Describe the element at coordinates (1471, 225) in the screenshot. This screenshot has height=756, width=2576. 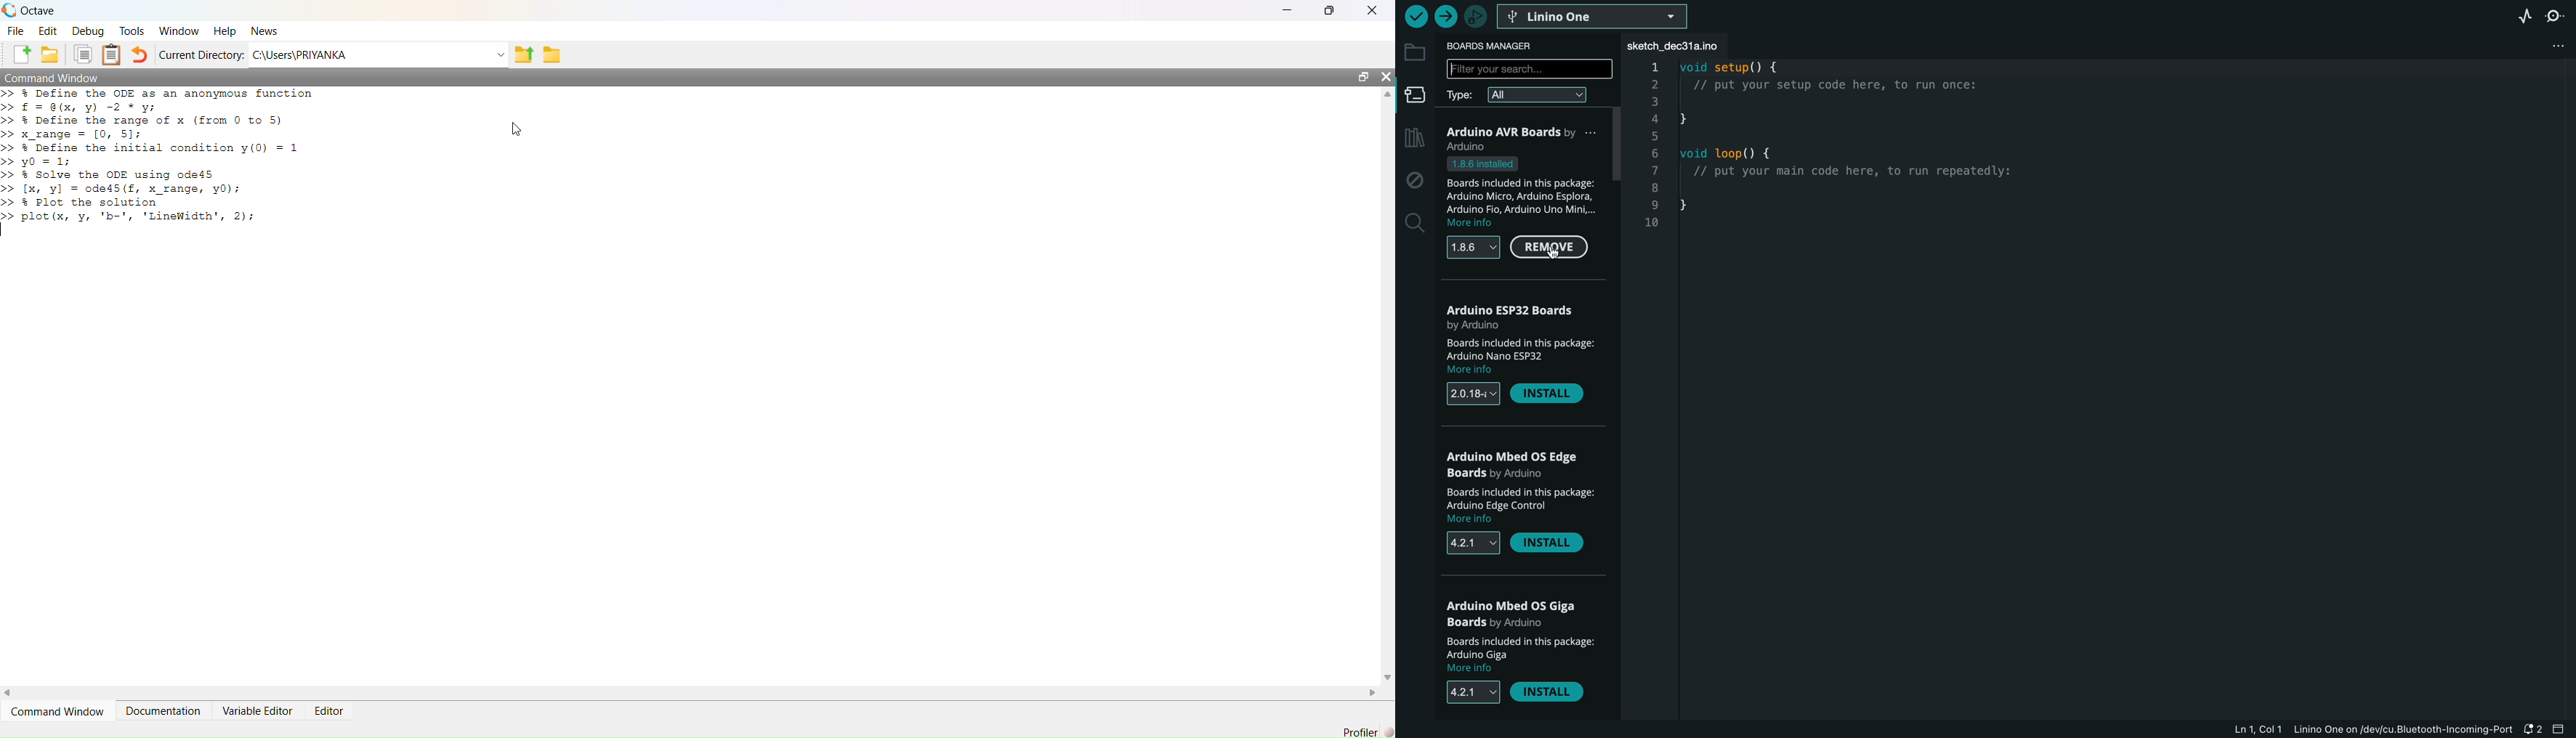
I see `more info` at that location.